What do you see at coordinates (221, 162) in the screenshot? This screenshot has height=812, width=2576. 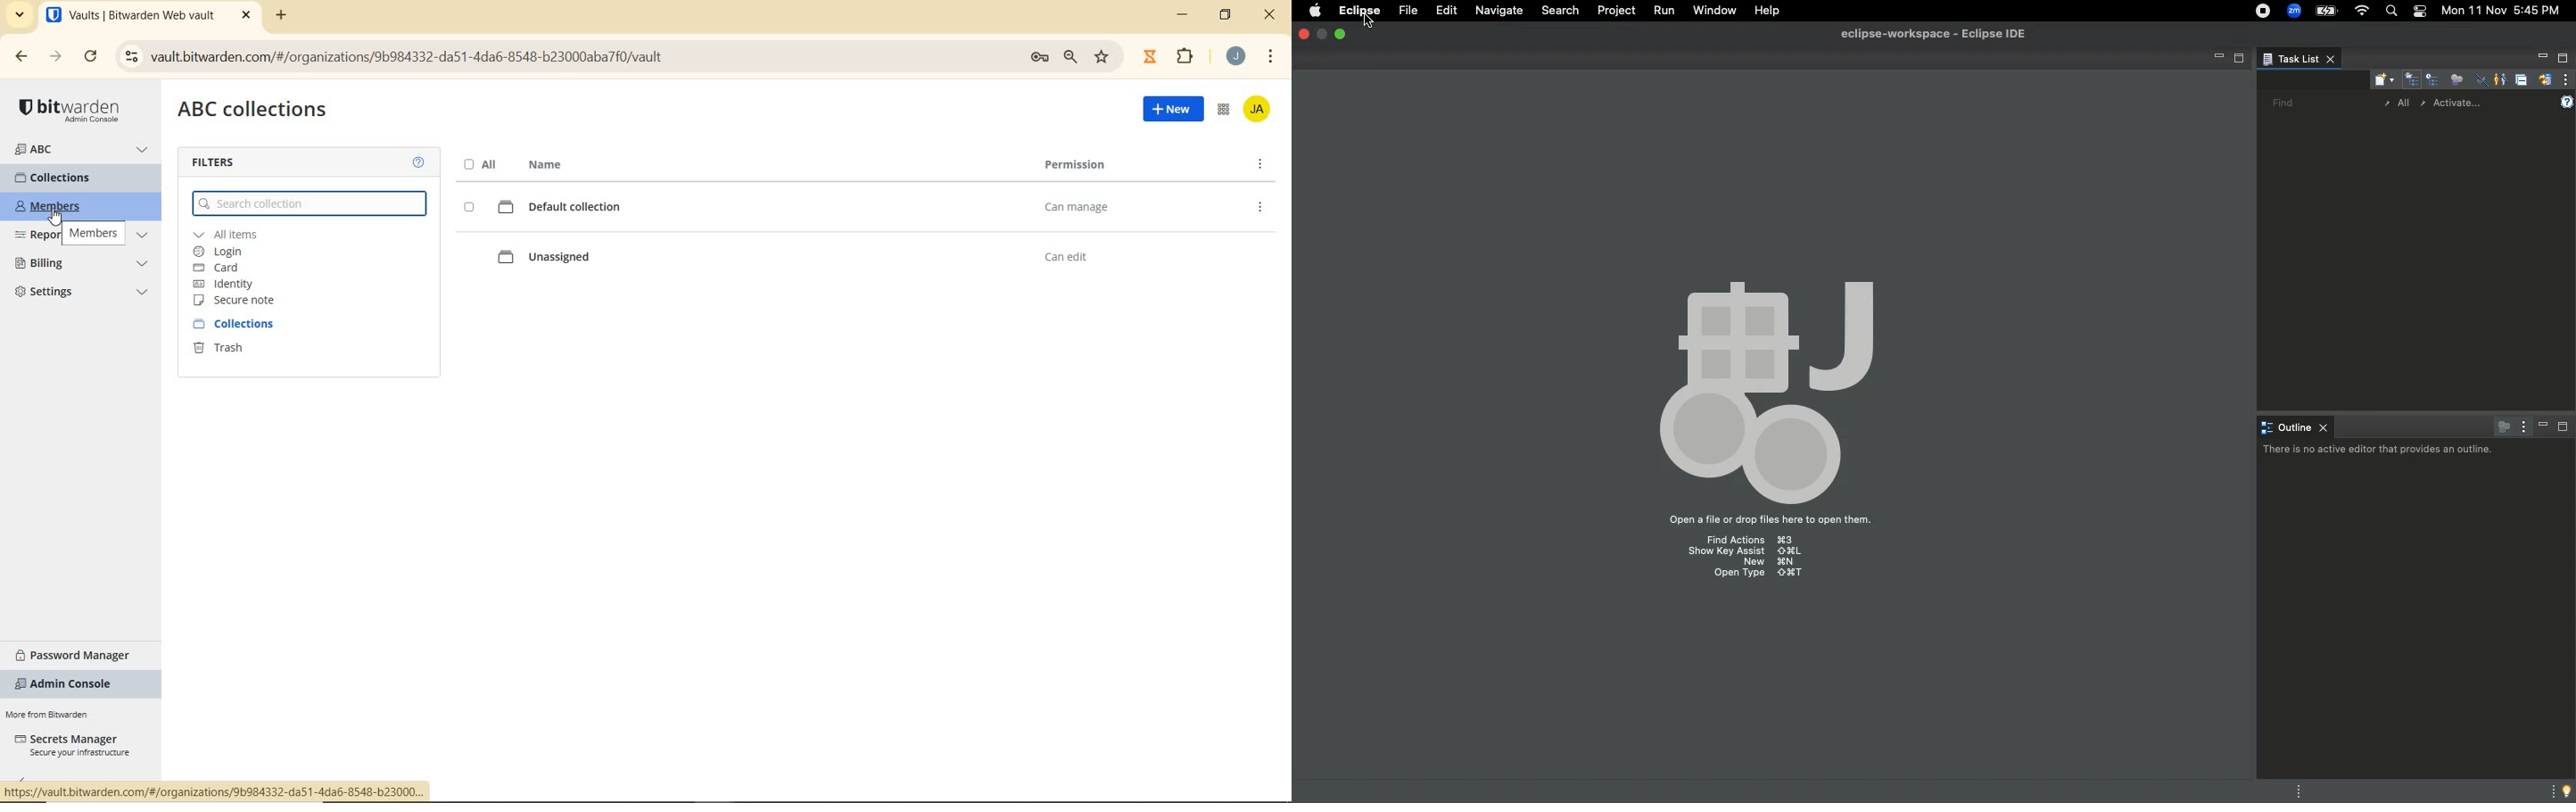 I see `FILTERS` at bounding box center [221, 162].